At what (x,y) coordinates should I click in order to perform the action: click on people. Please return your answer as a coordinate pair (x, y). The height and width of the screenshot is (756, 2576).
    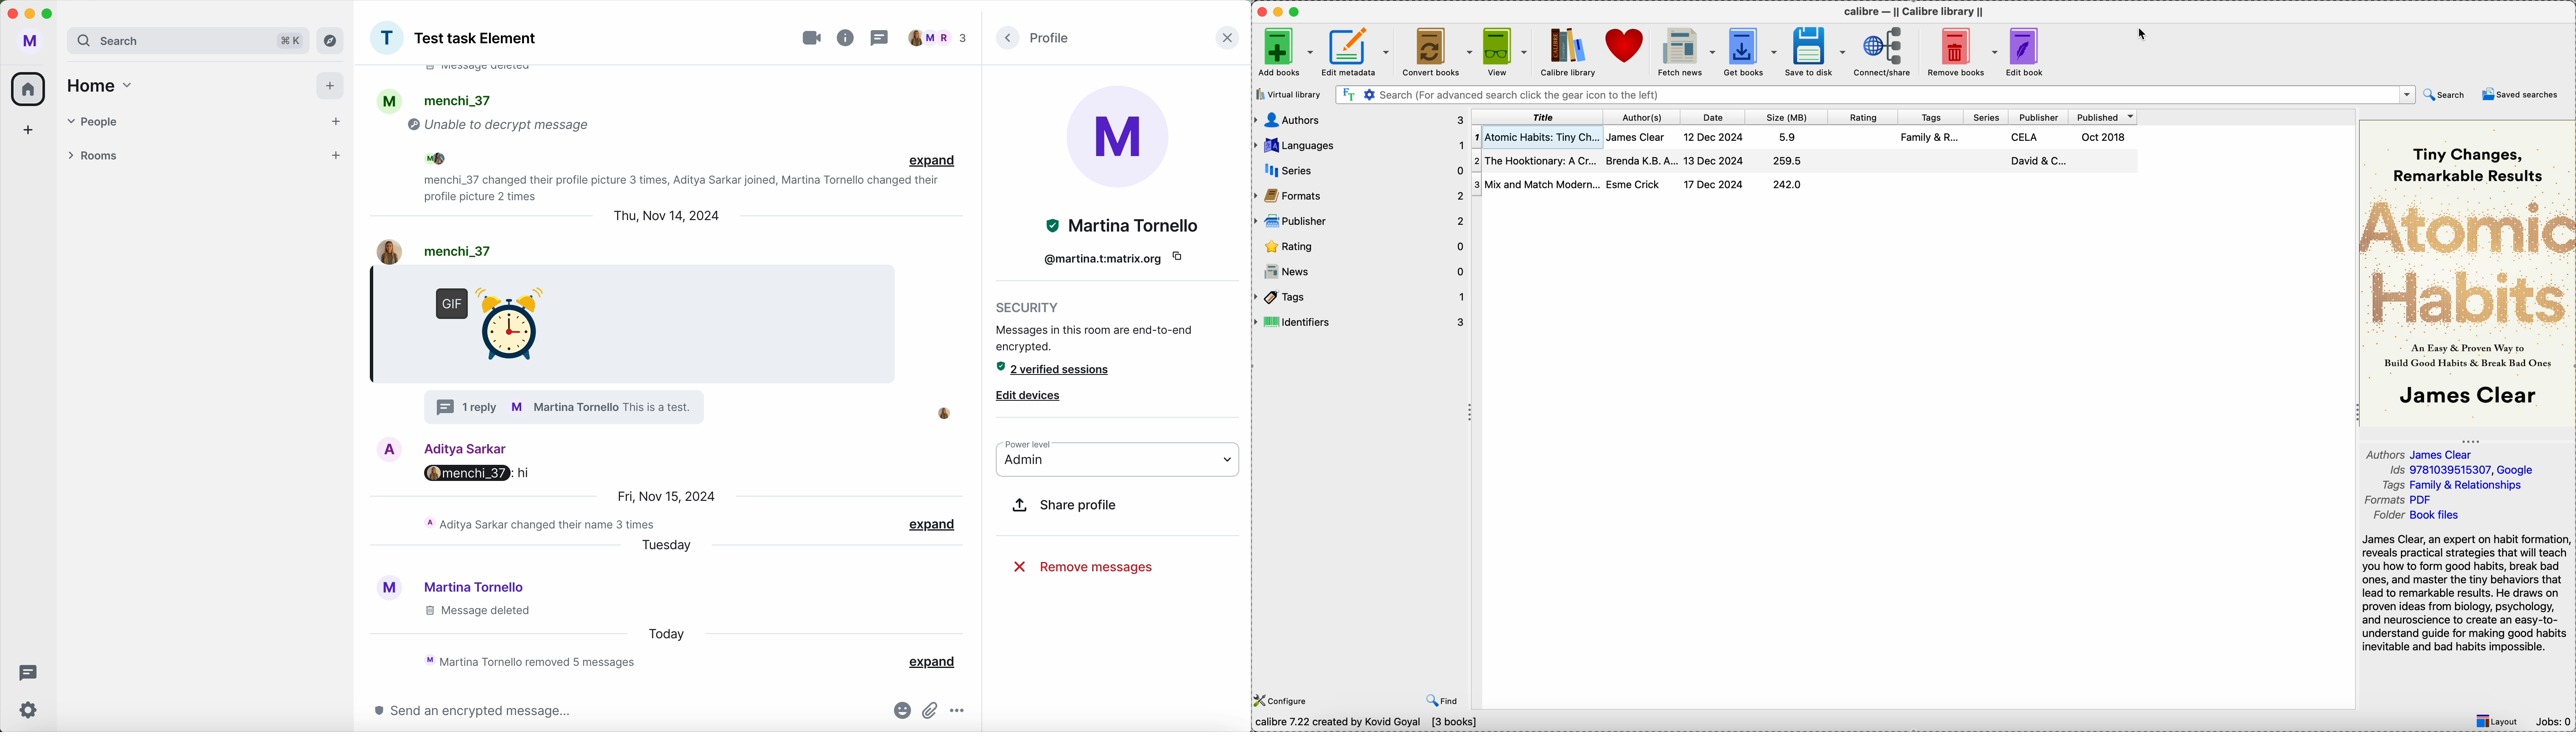
    Looking at the image, I should click on (173, 119).